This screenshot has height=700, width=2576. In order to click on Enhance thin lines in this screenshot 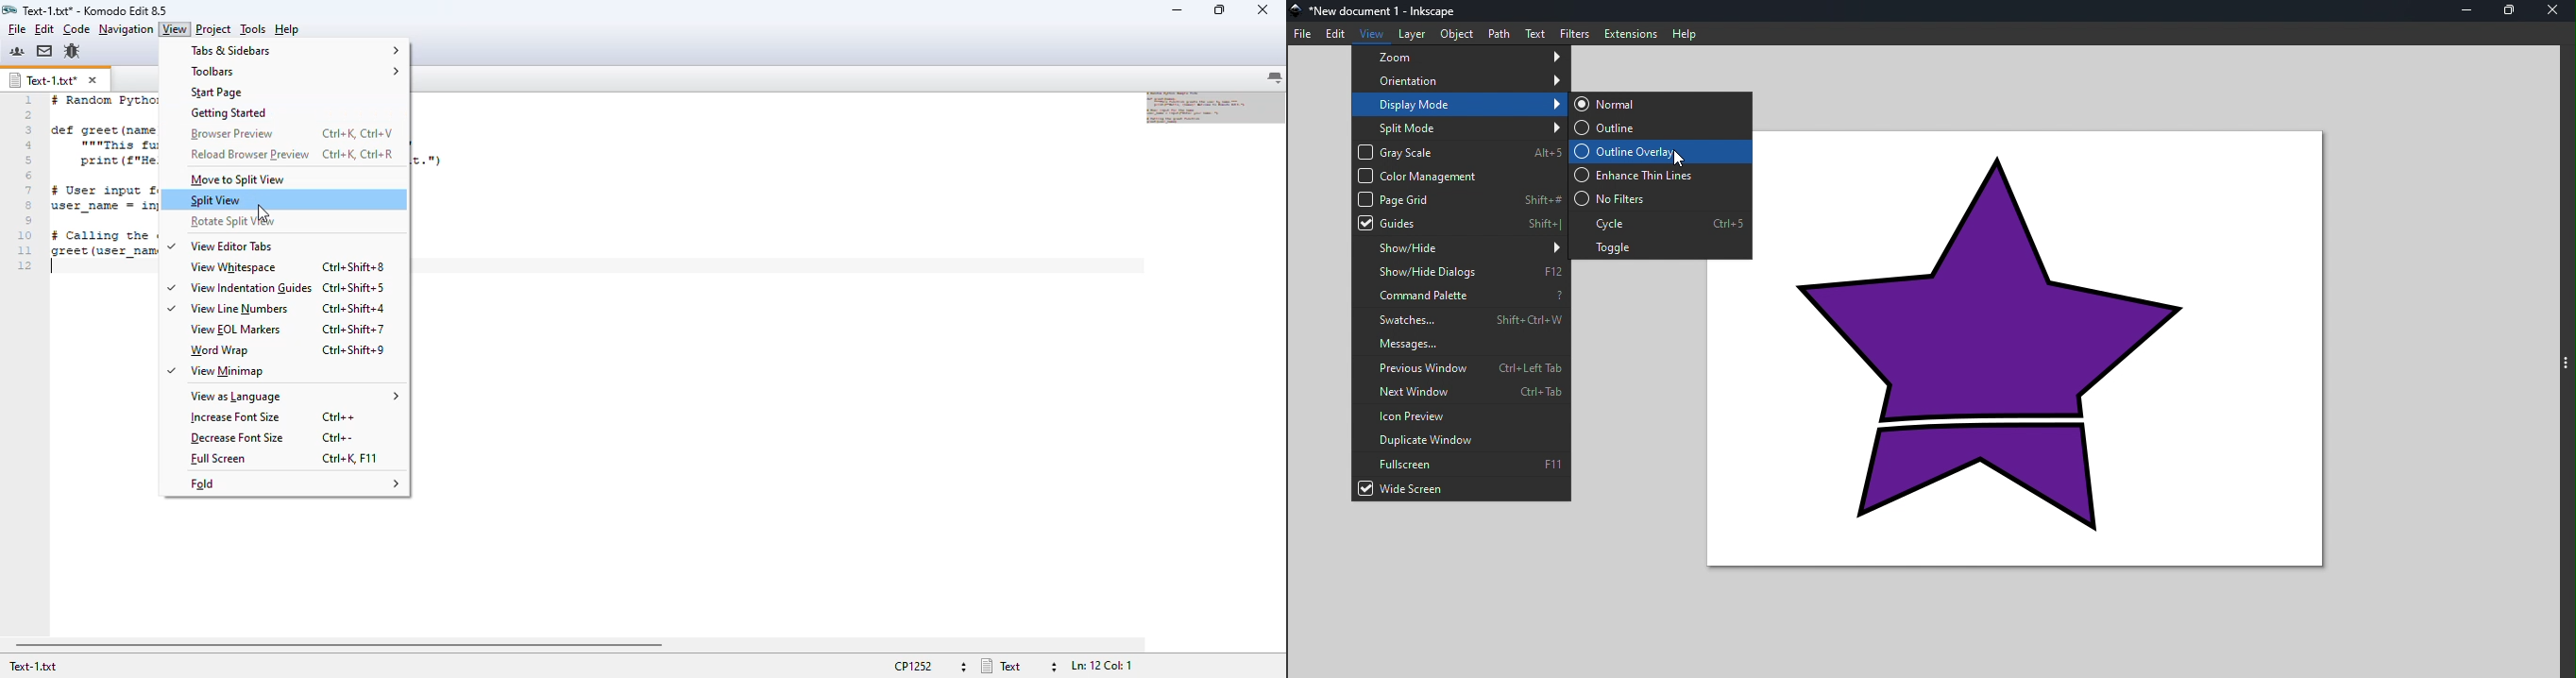, I will do `click(1660, 174)`.